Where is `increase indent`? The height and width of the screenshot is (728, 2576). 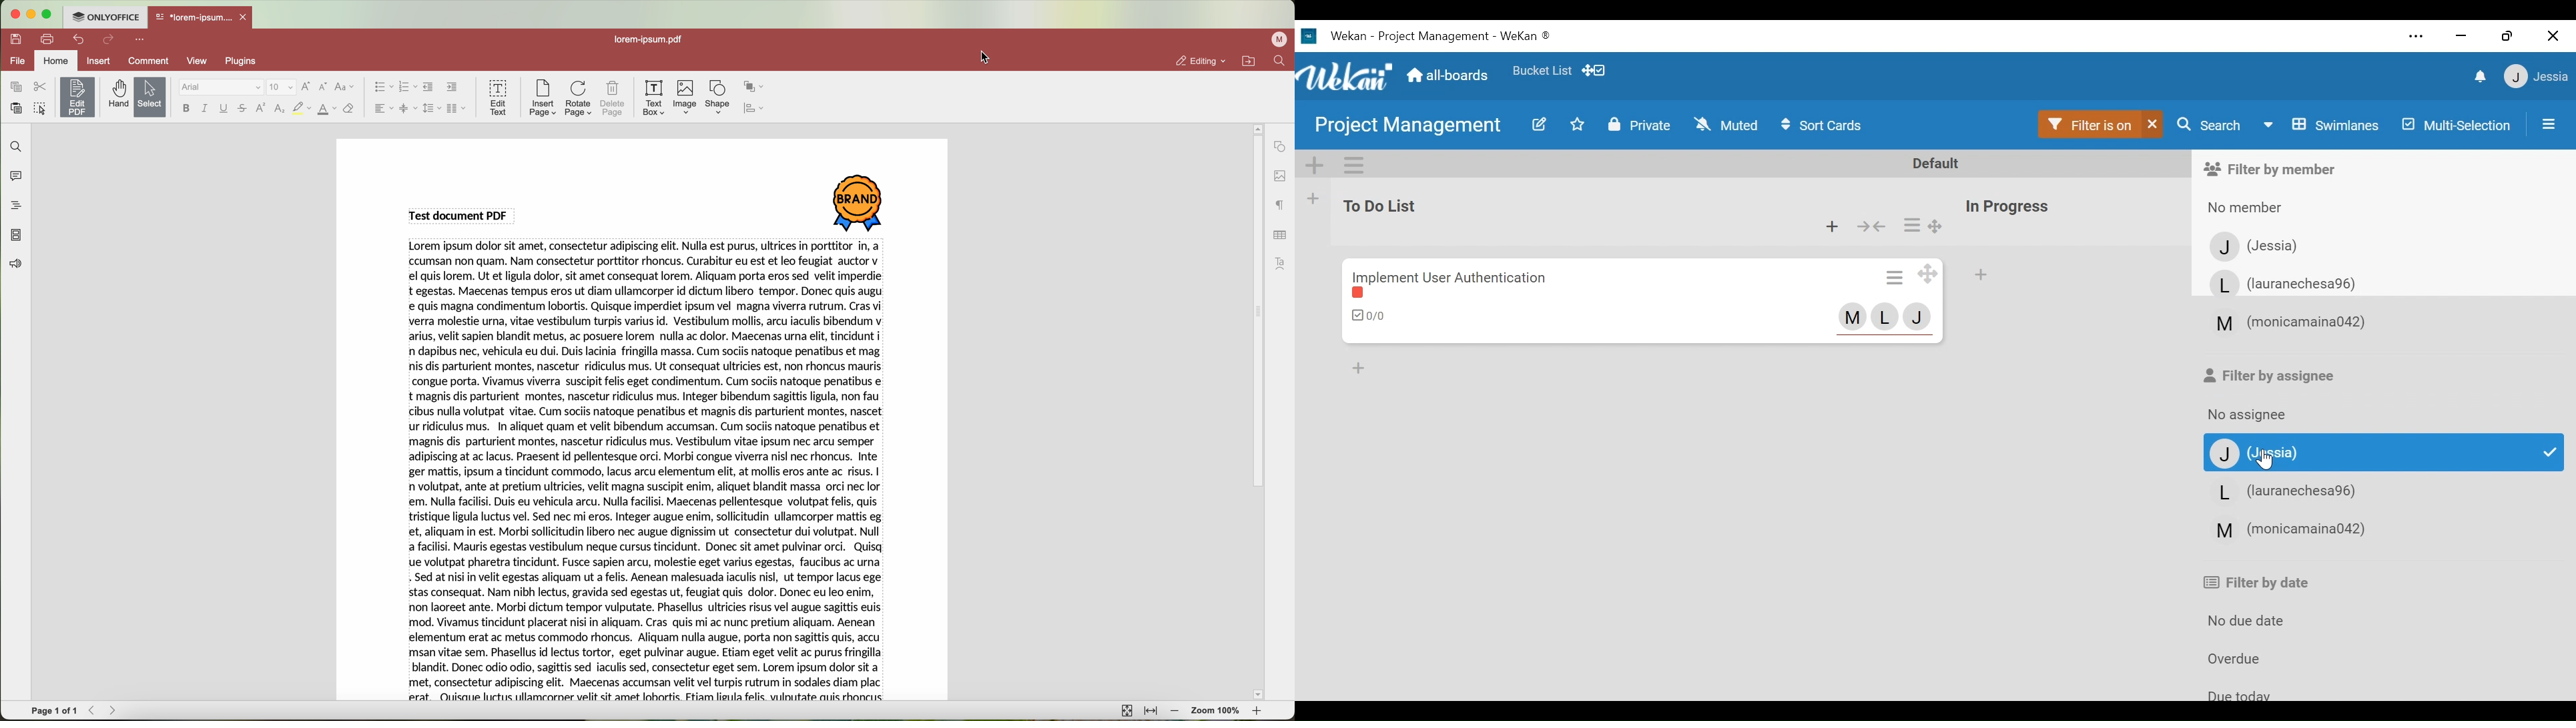
increase indent is located at coordinates (452, 86).